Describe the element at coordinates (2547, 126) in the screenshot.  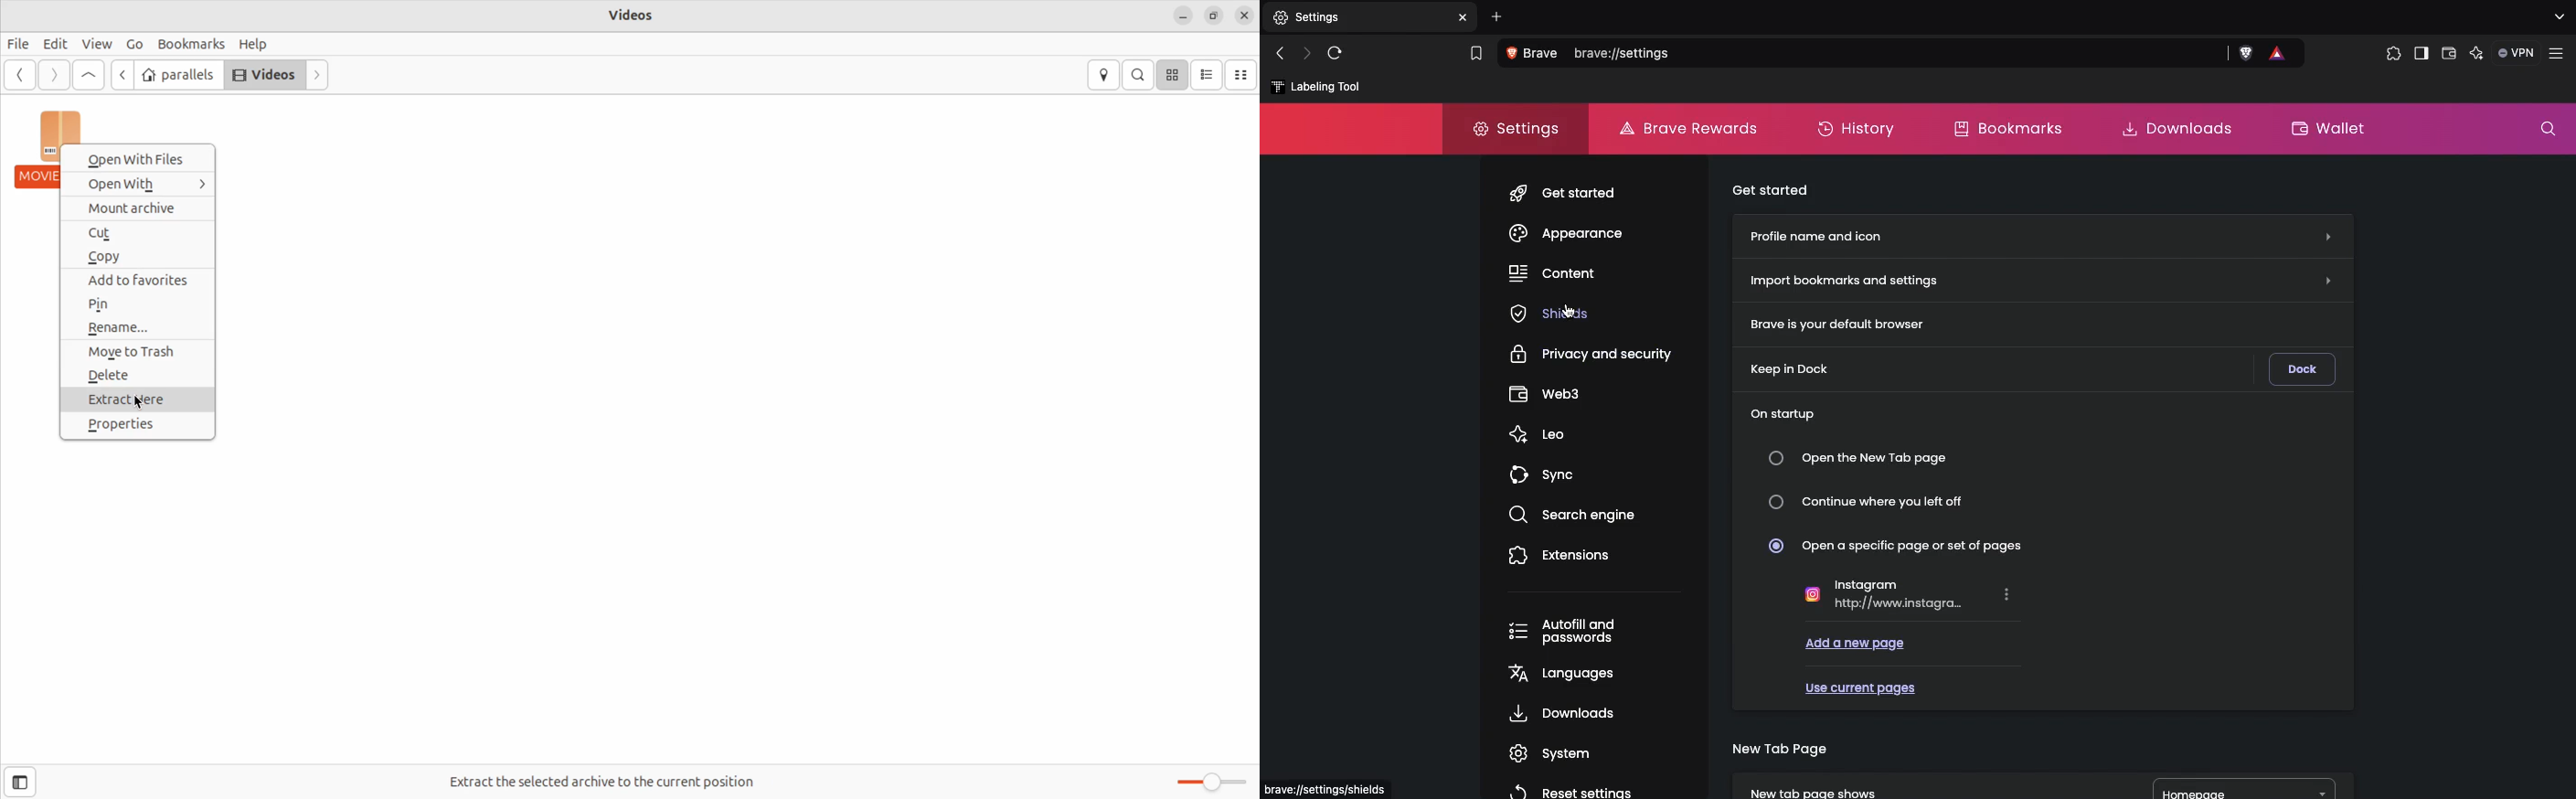
I see `Search settings` at that location.